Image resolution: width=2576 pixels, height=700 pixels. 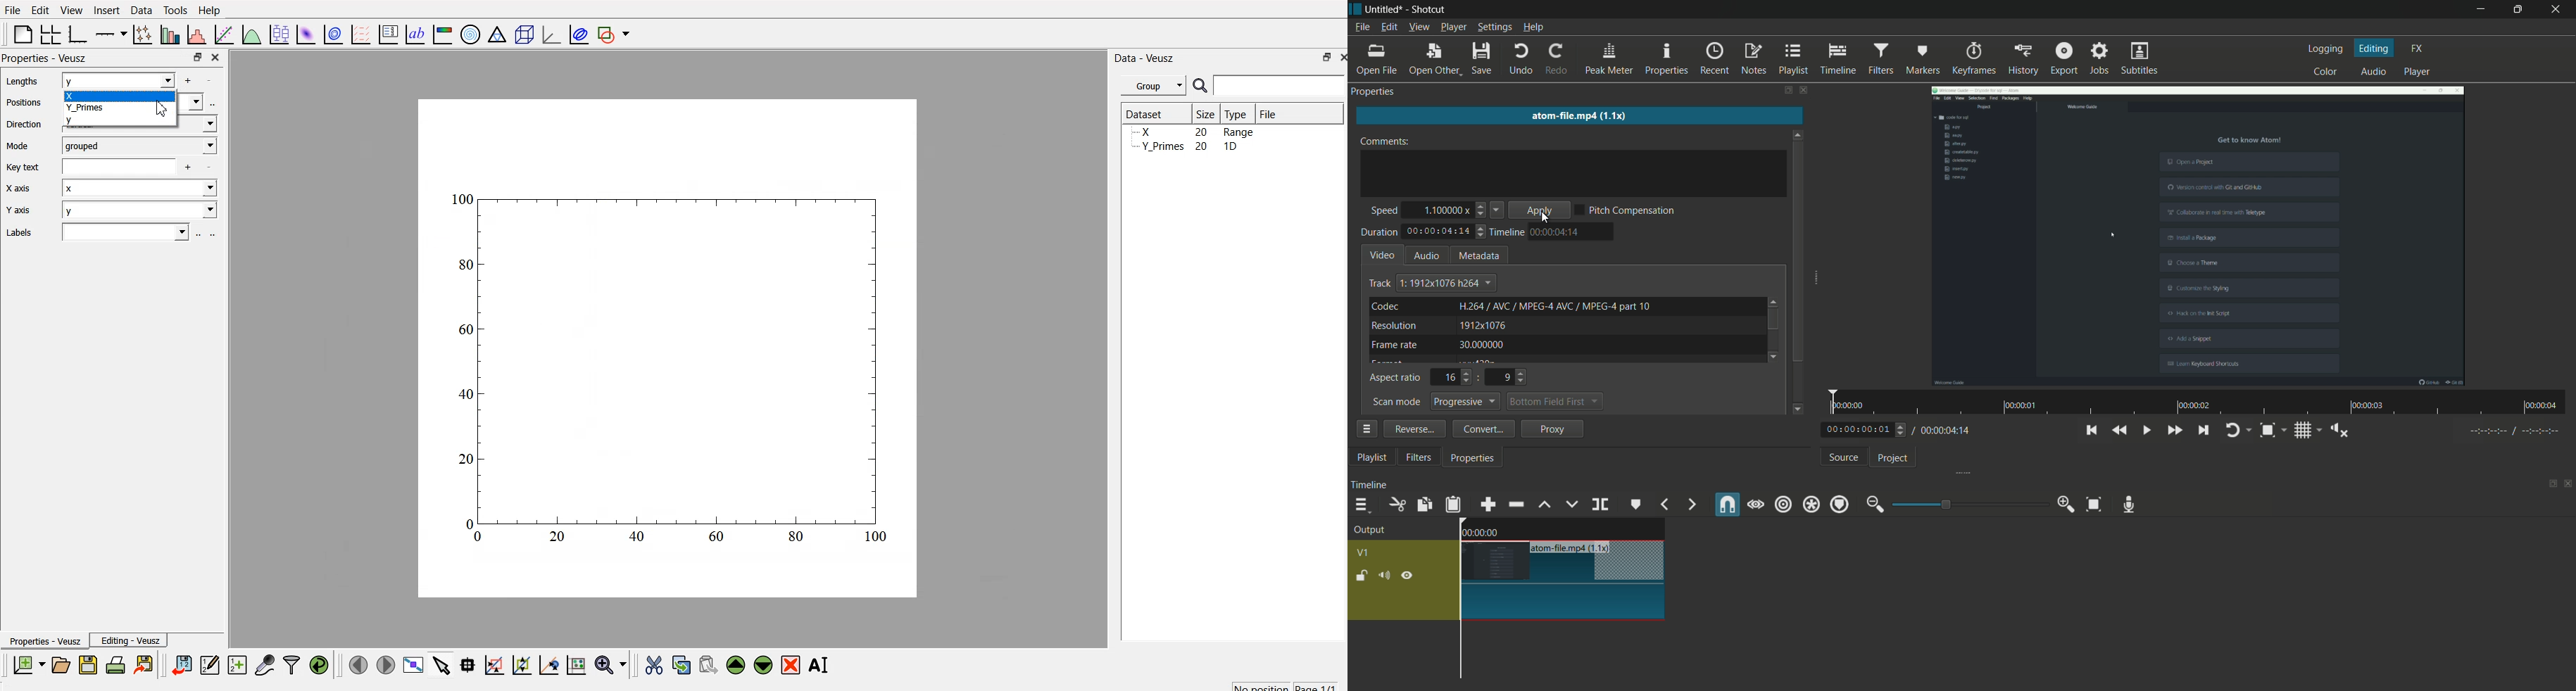 What do you see at coordinates (1571, 504) in the screenshot?
I see `overwrite` at bounding box center [1571, 504].